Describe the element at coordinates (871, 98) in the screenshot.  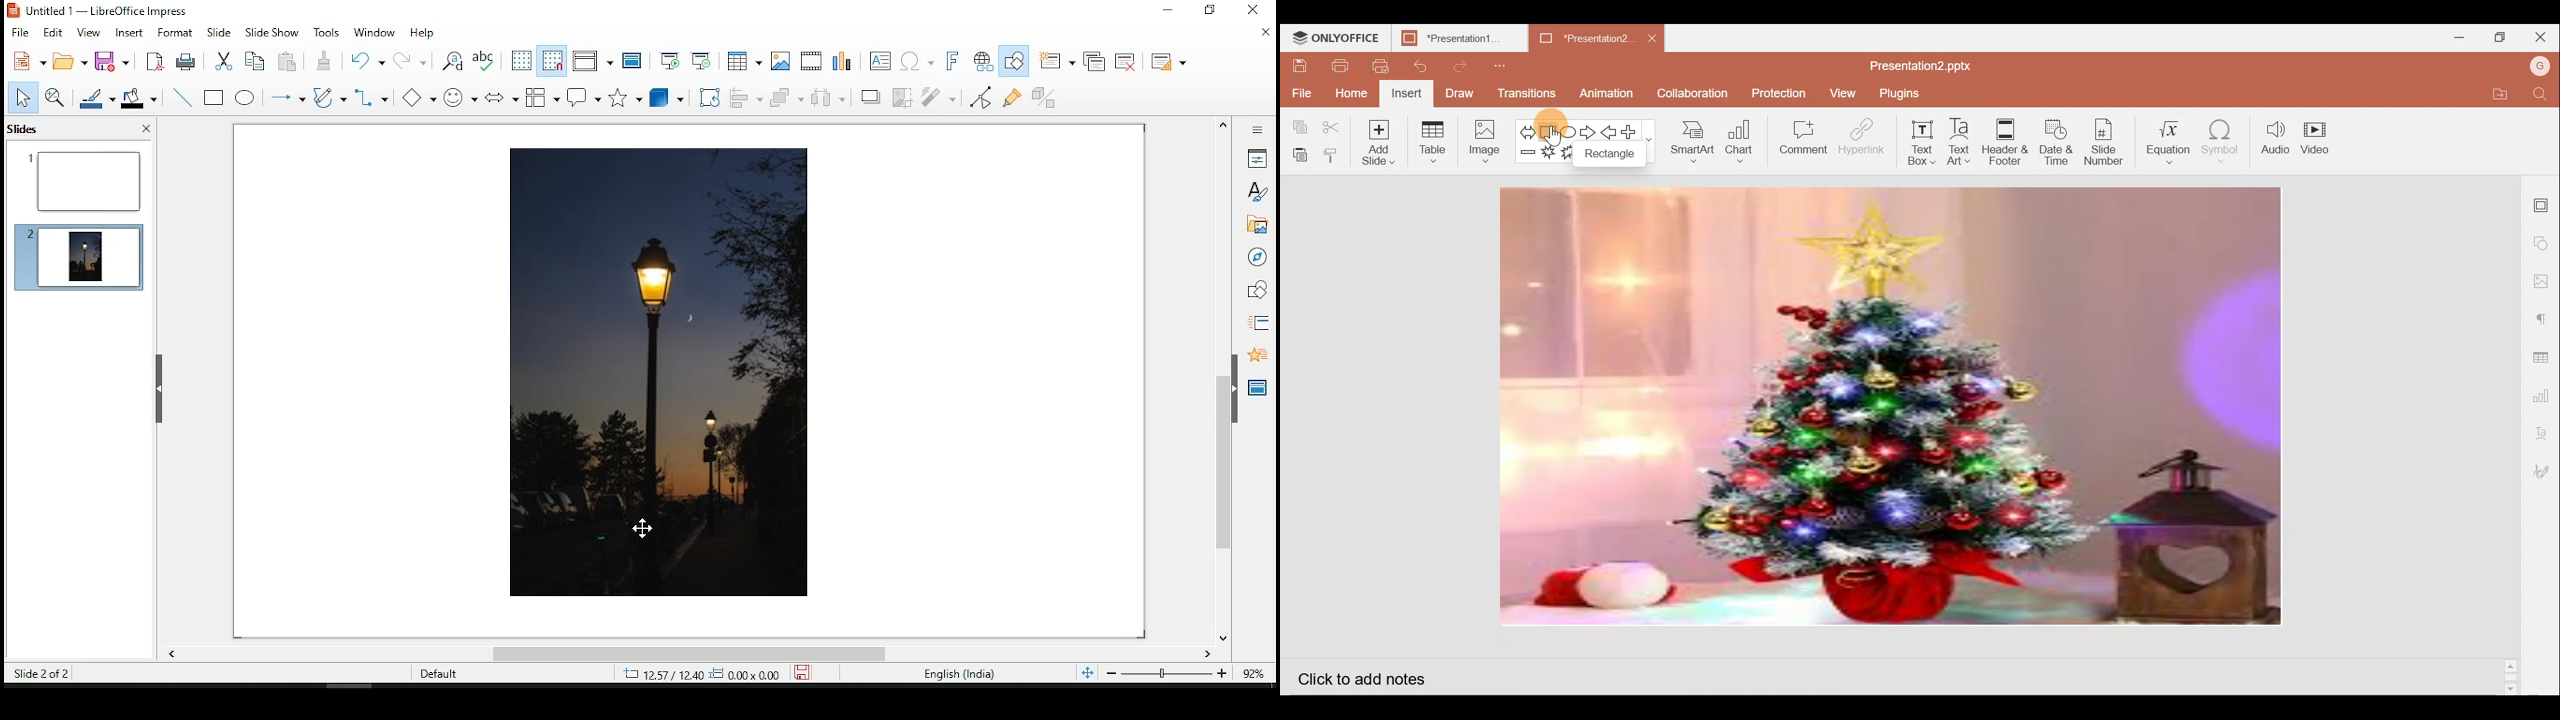
I see `shadow` at that location.